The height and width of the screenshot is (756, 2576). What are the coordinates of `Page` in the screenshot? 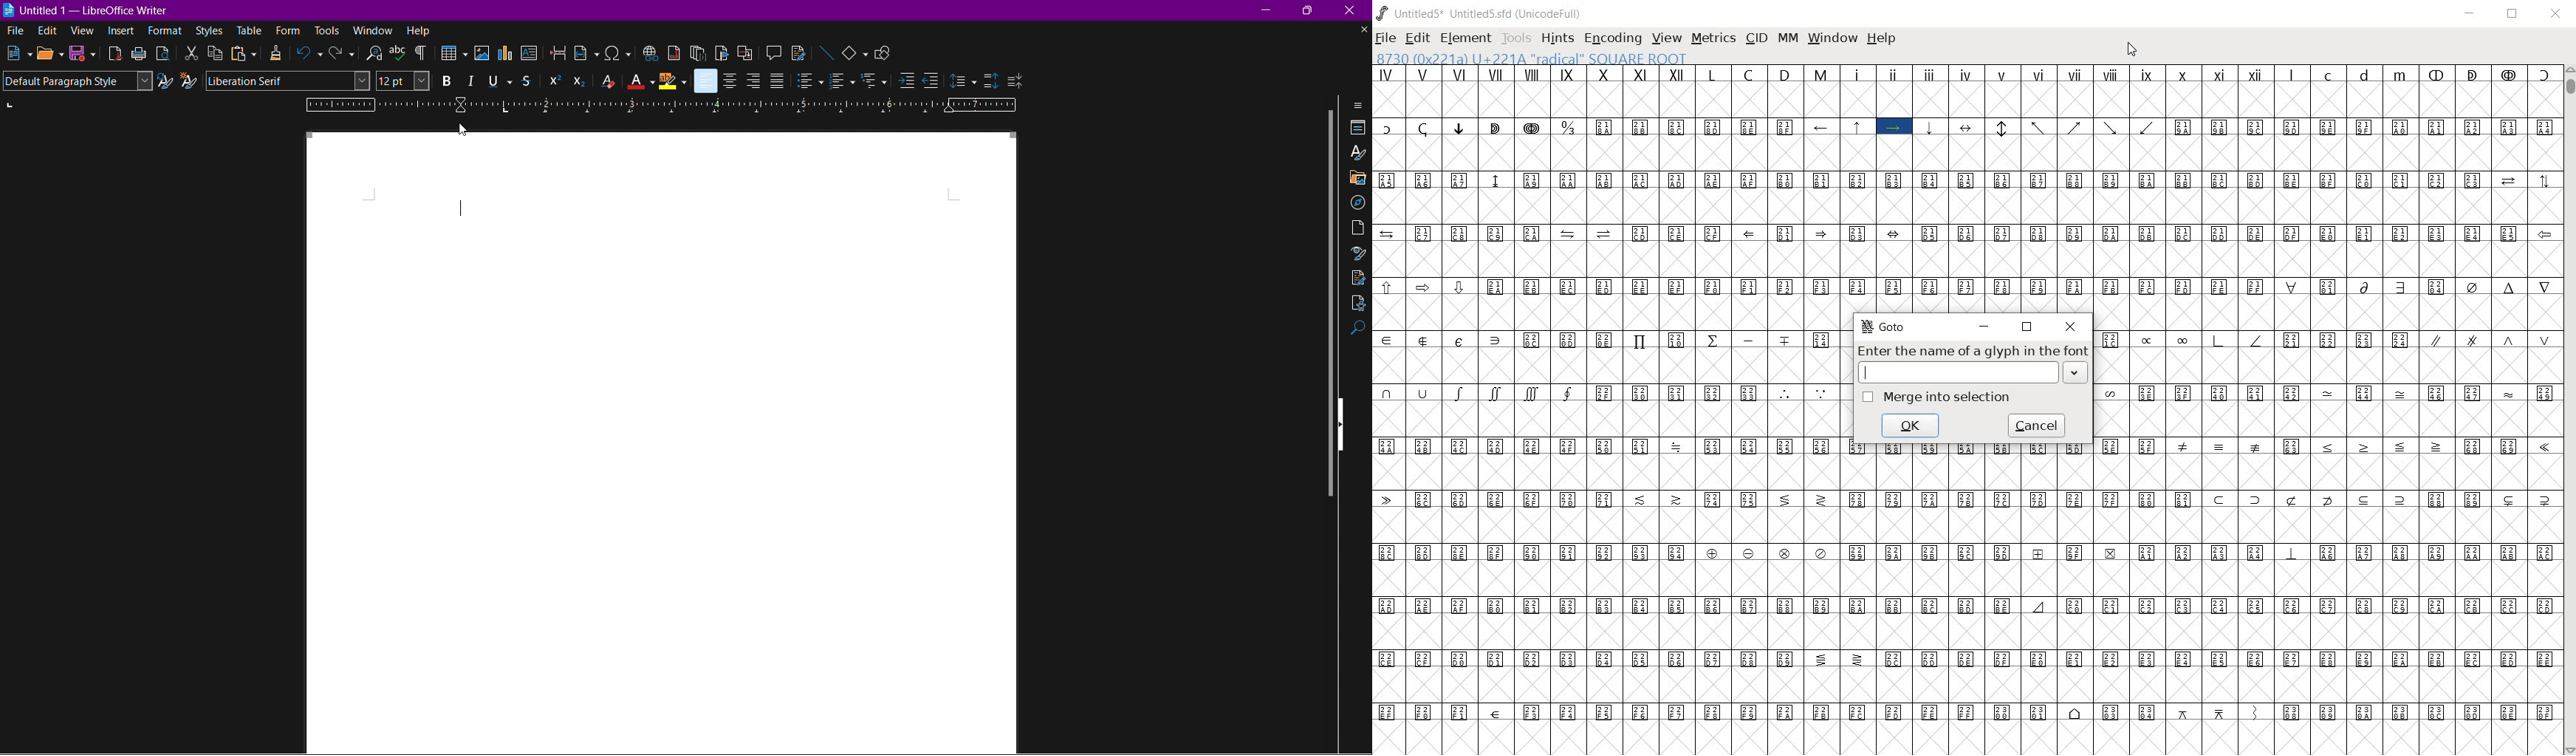 It's located at (1358, 227).